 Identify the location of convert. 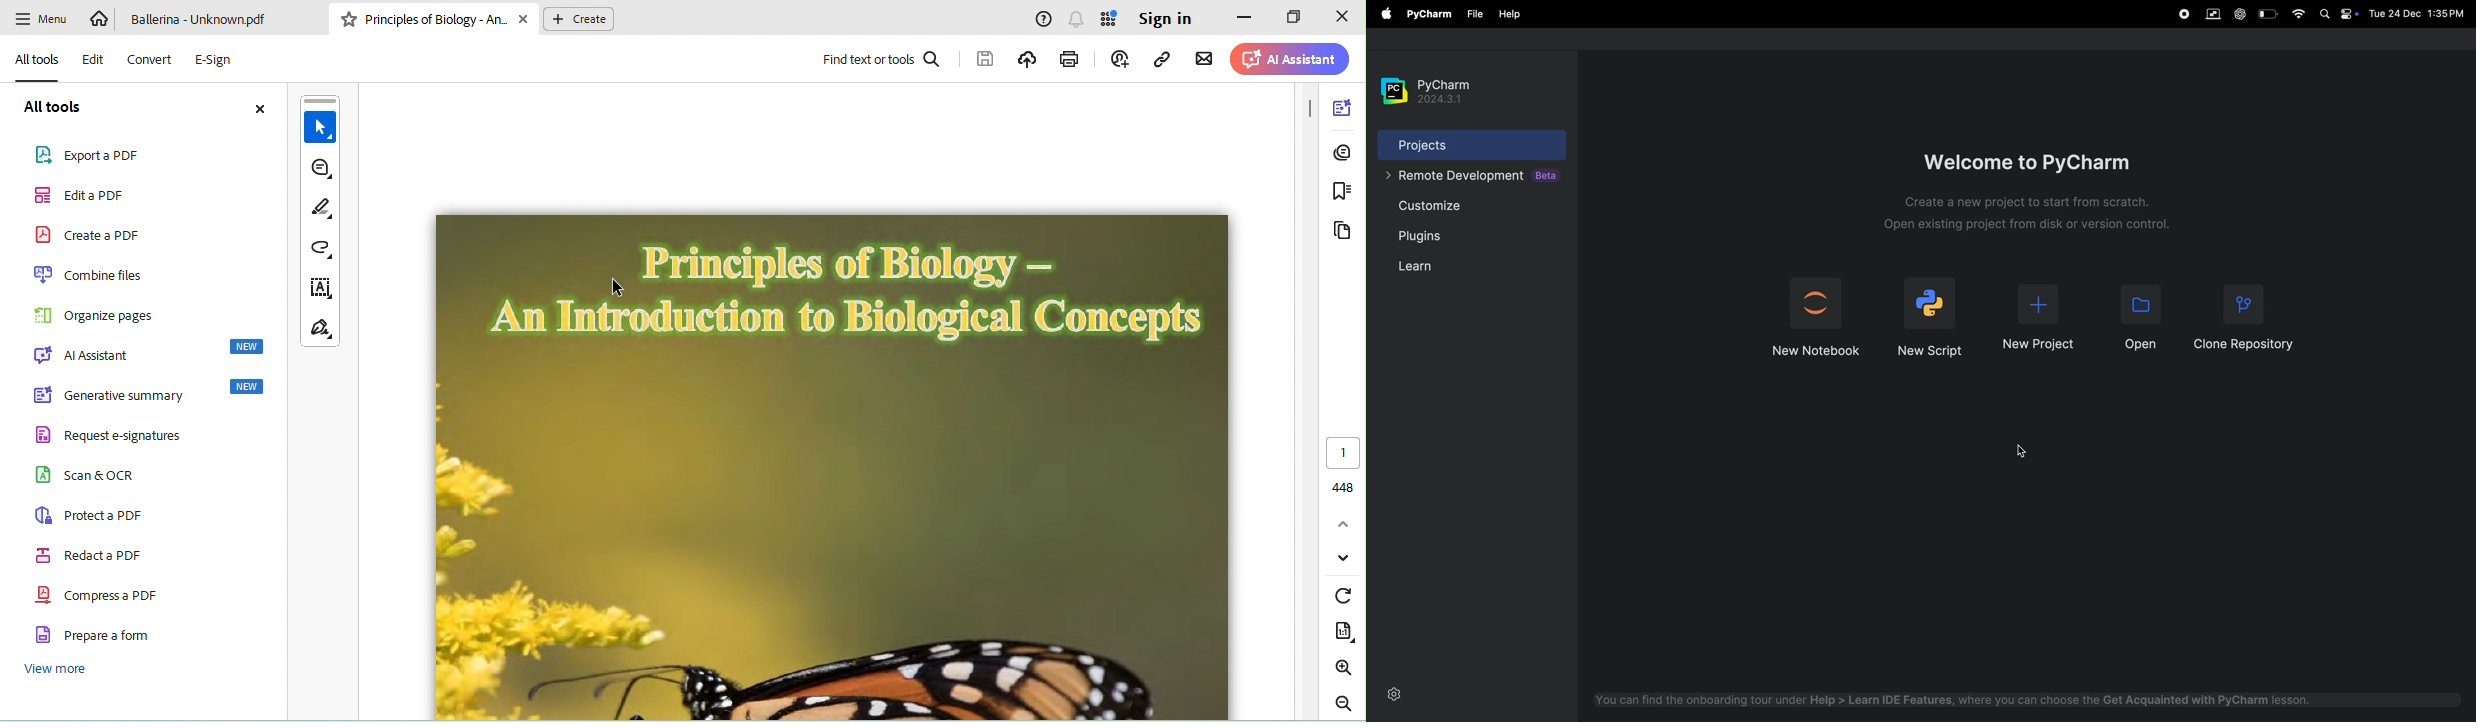
(150, 59).